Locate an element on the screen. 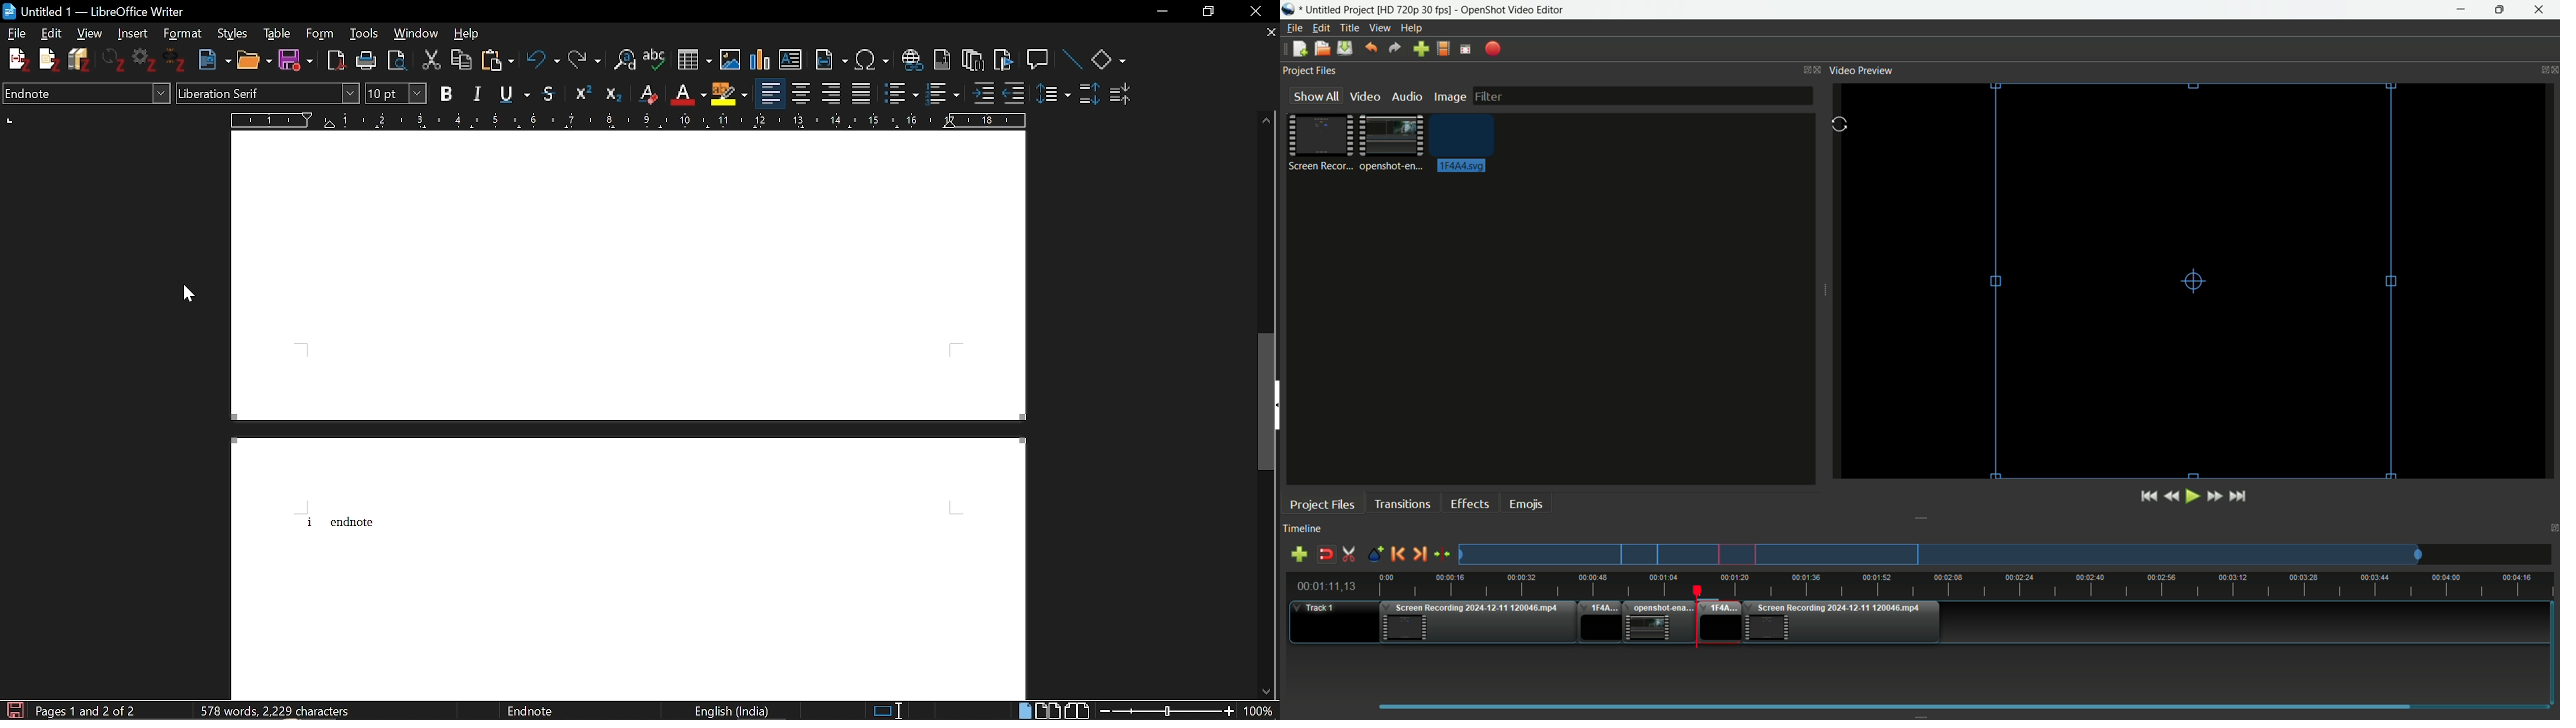 This screenshot has height=728, width=2576. Toggle point preview is located at coordinates (398, 60).